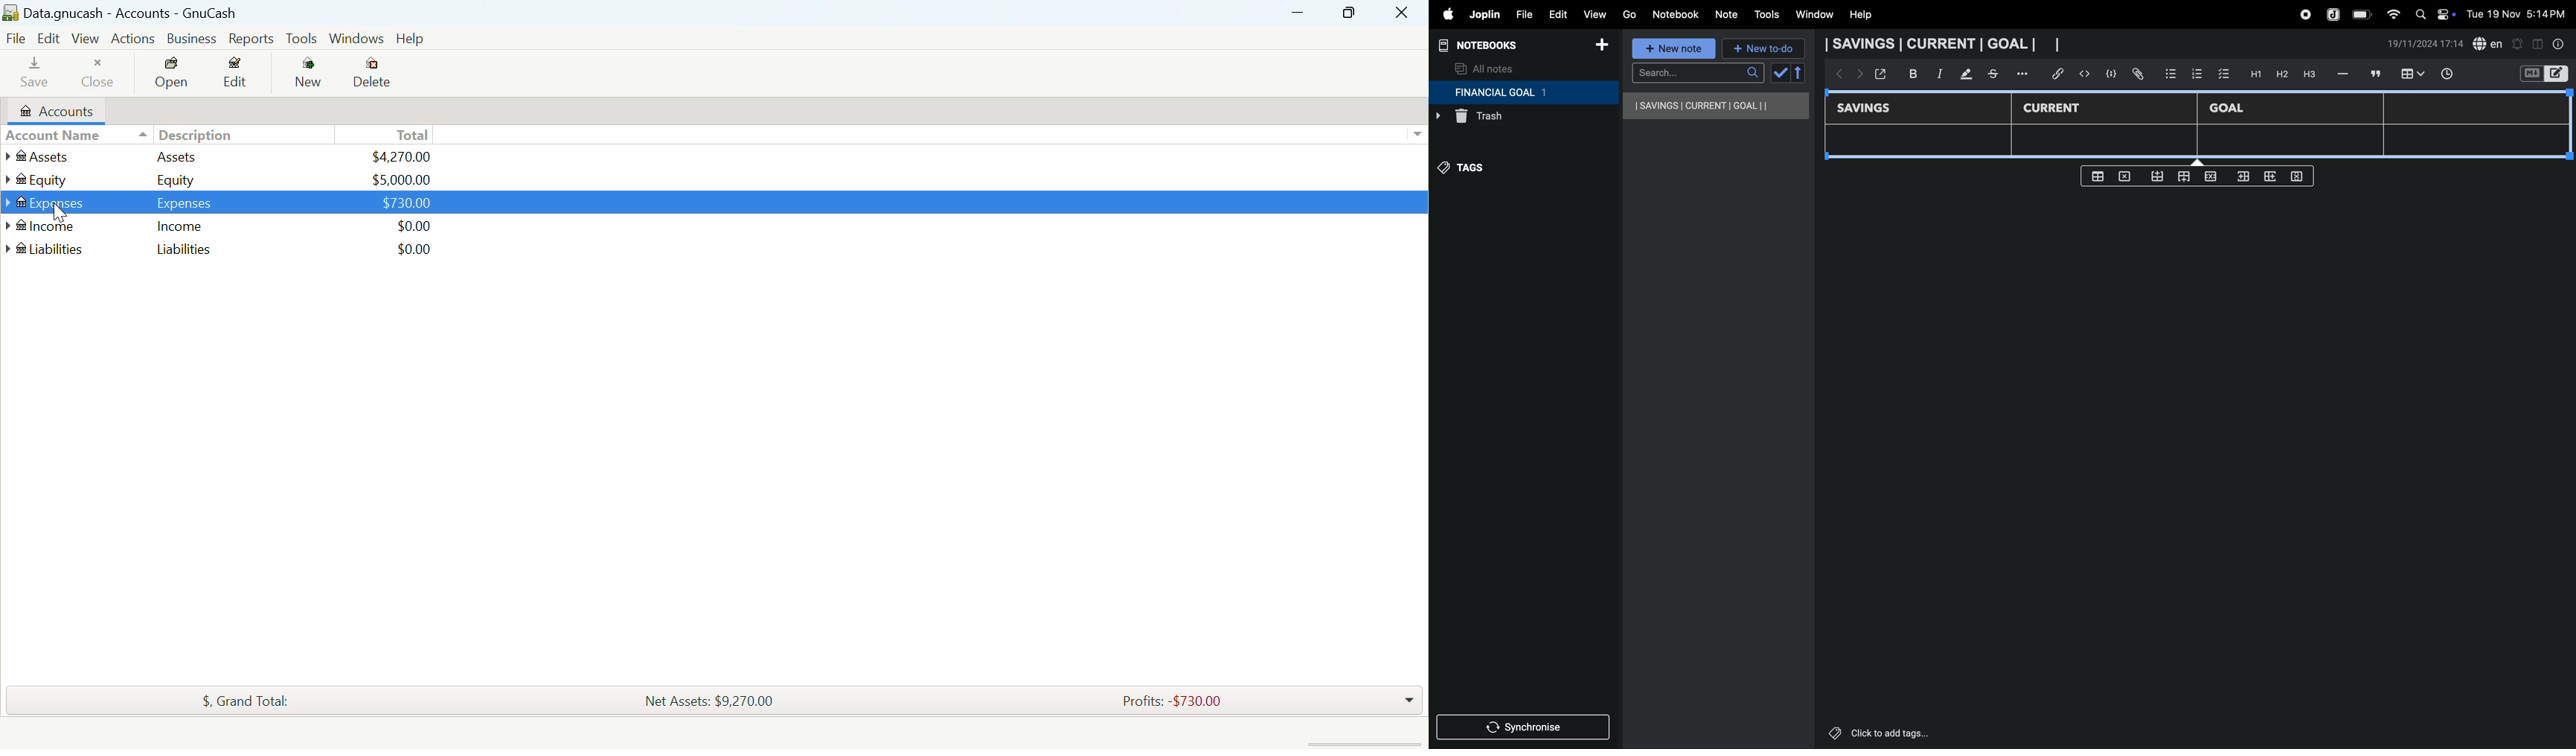 This screenshot has width=2576, height=756. Describe the element at coordinates (2269, 179) in the screenshot. I see `add rows` at that location.